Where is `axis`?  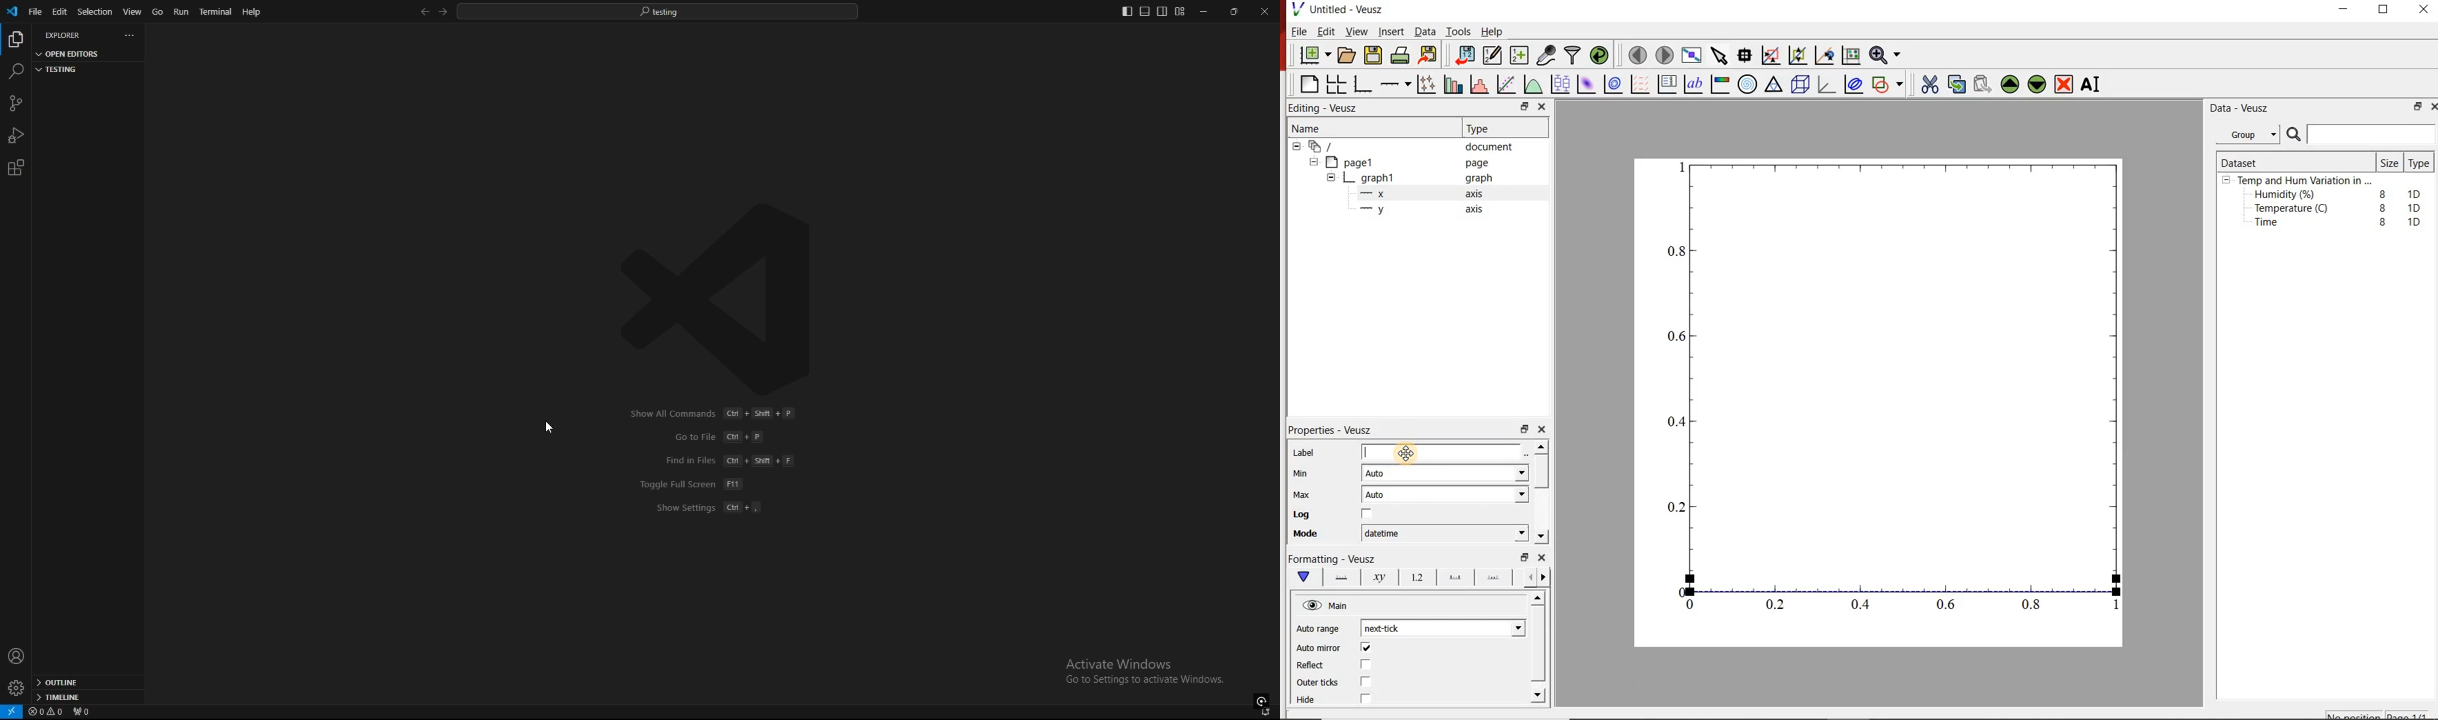 axis is located at coordinates (1477, 211).